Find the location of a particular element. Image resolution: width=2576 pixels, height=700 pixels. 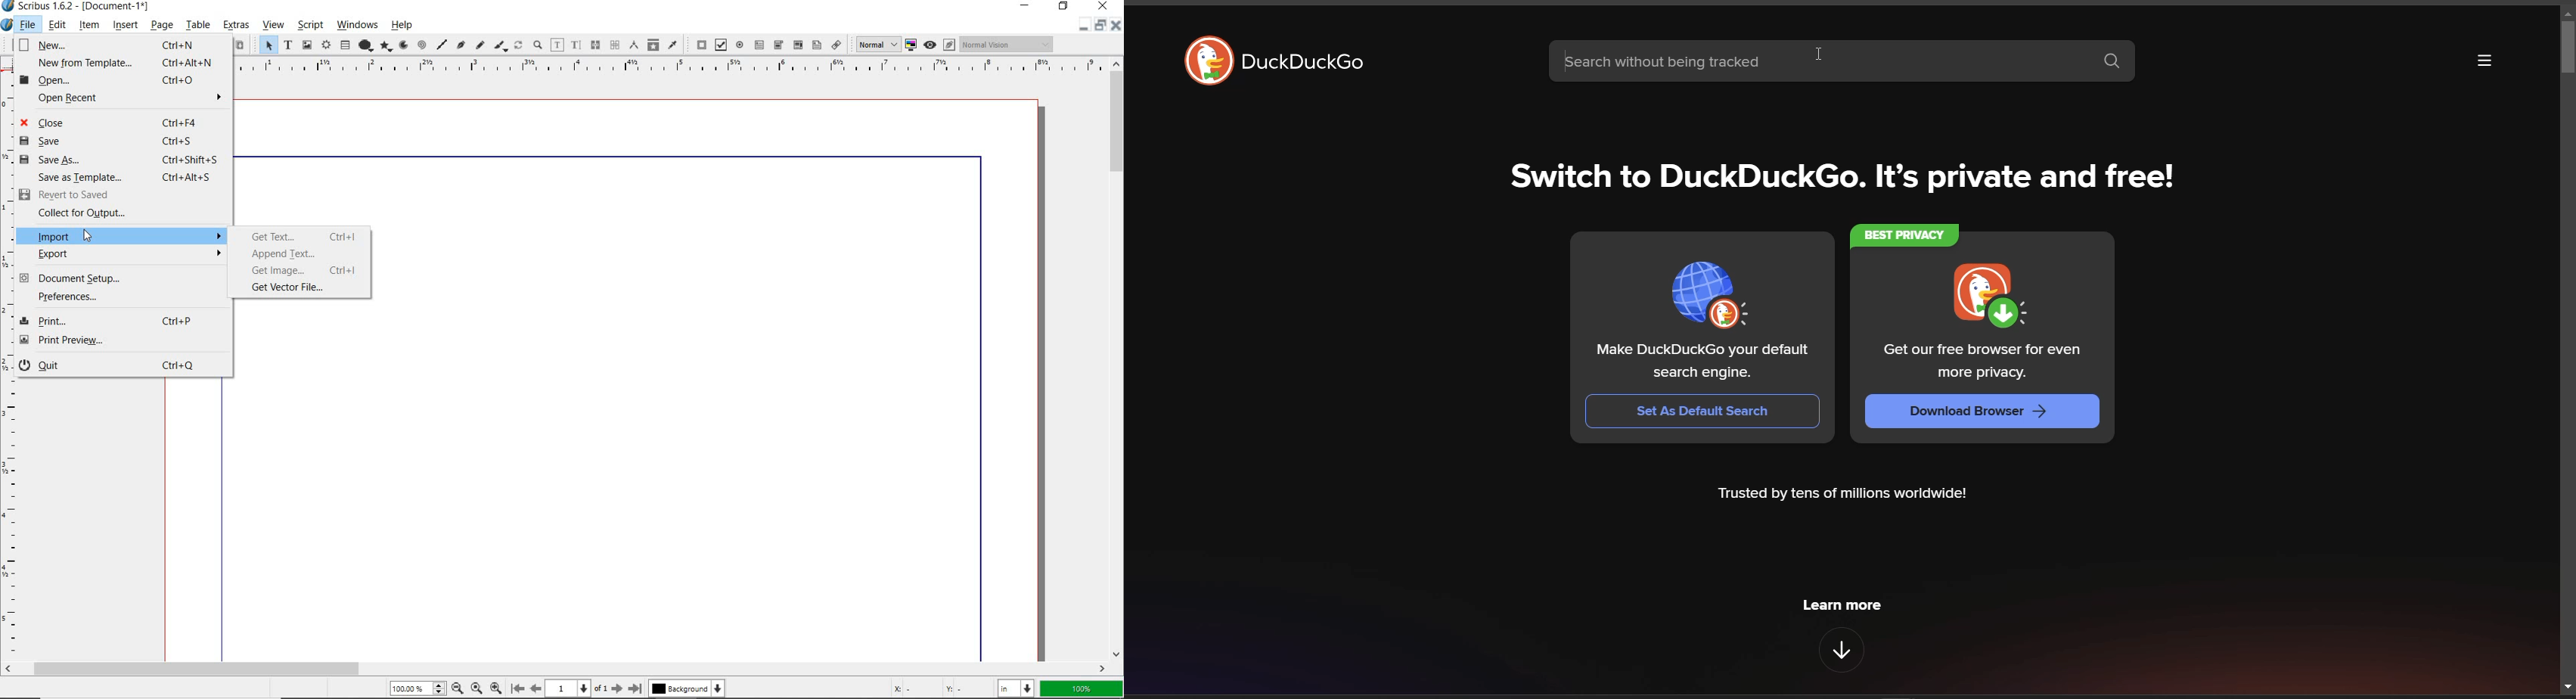

edit contents of frame is located at coordinates (558, 46).